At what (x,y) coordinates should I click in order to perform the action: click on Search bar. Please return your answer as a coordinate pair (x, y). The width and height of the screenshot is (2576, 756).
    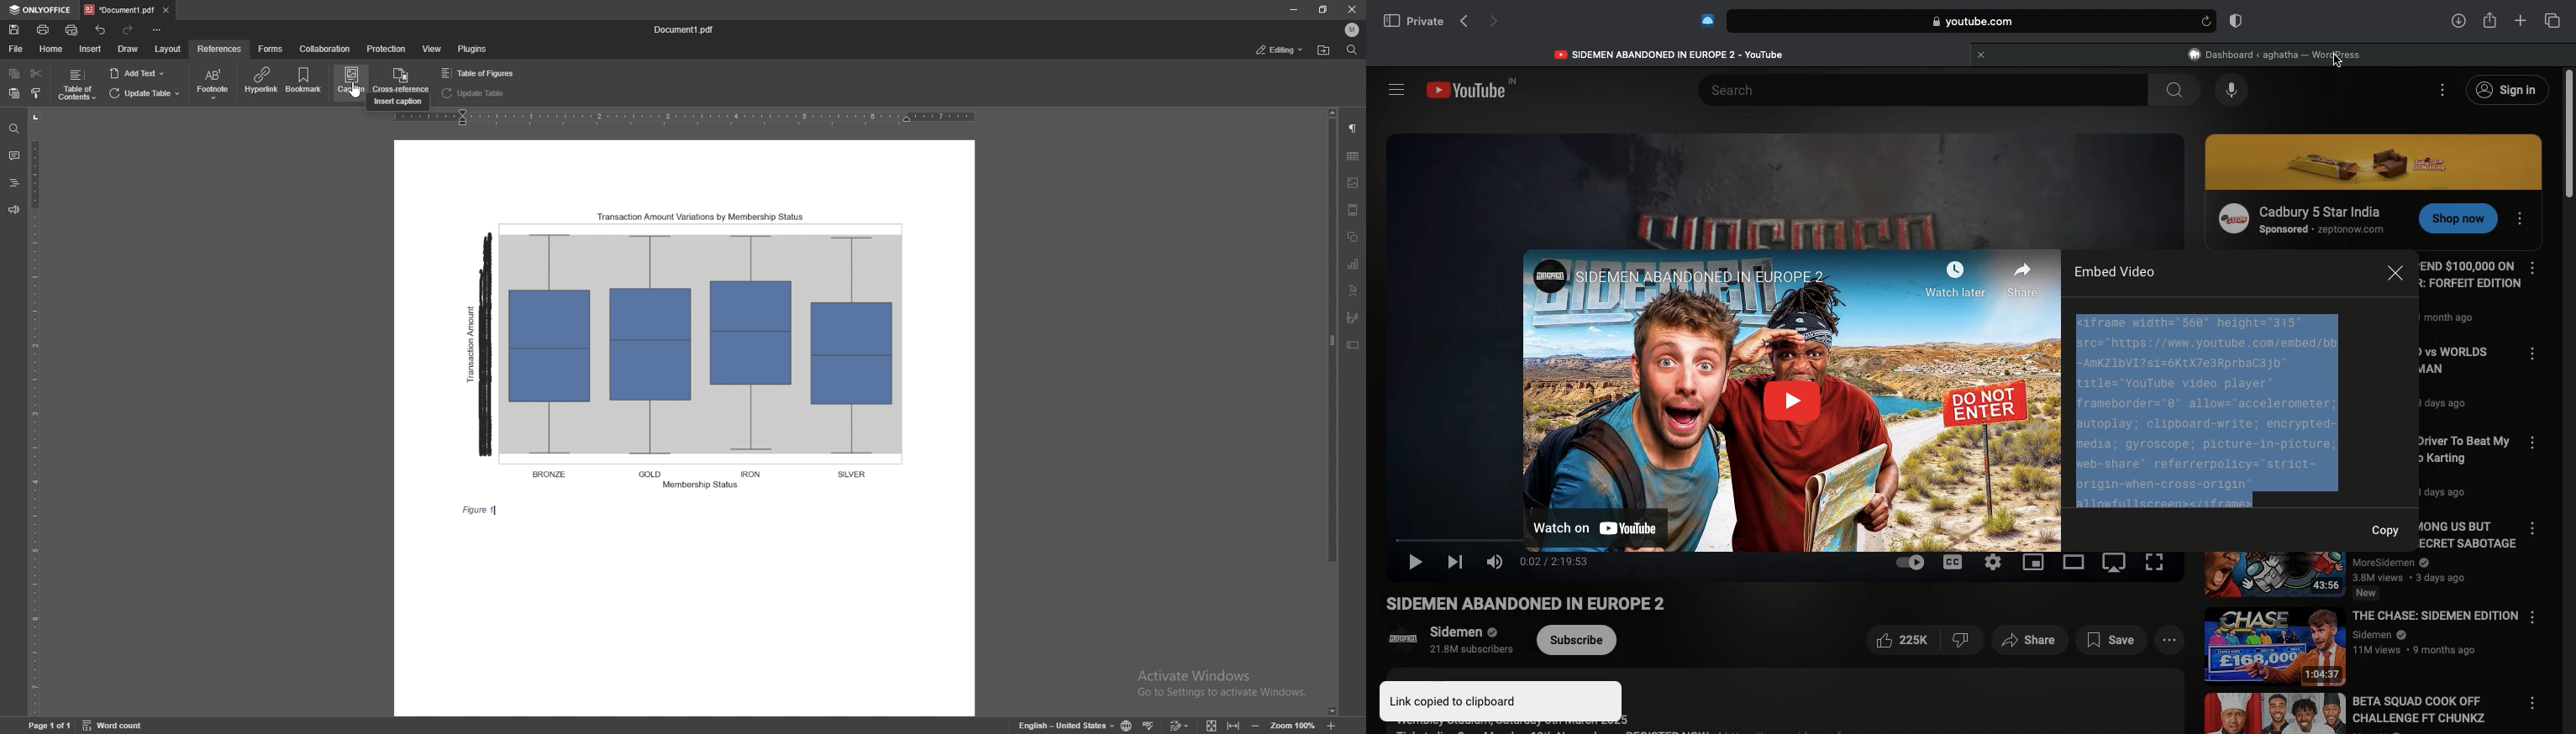
    Looking at the image, I should click on (1907, 89).